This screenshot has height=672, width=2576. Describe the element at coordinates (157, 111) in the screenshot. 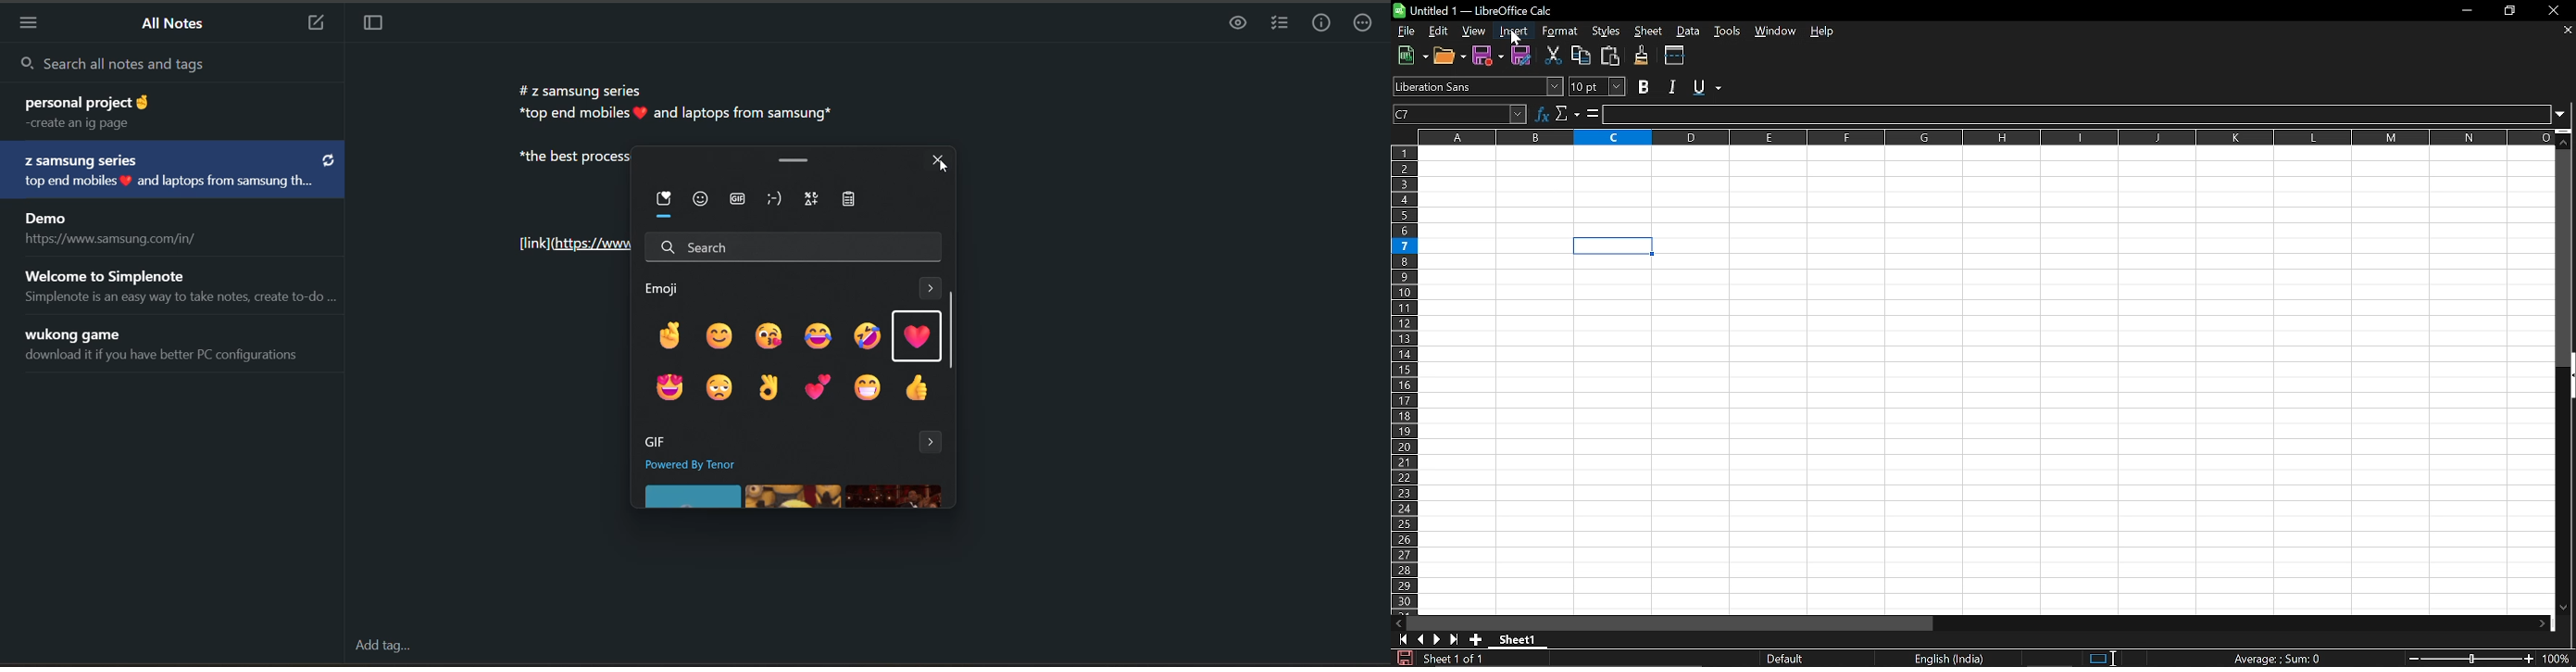

I see `note title and preview` at that location.